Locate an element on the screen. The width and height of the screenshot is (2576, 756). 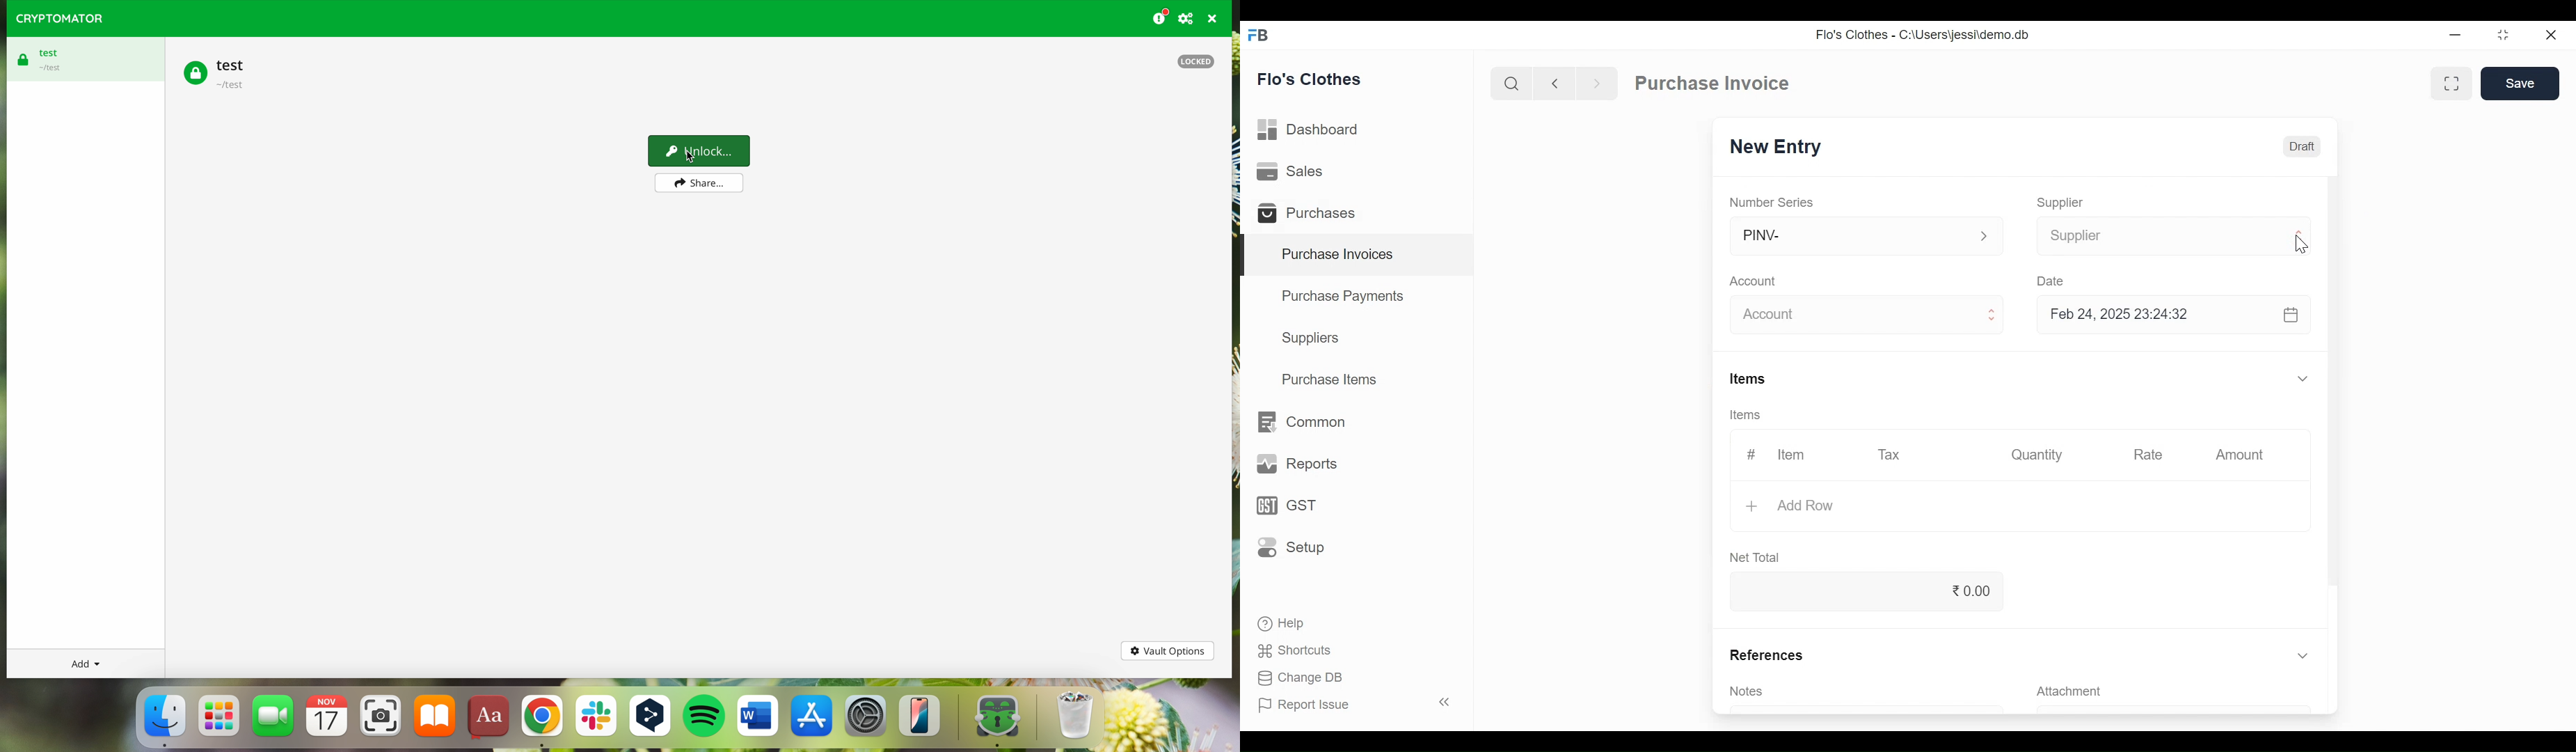
Close is located at coordinates (2551, 35).